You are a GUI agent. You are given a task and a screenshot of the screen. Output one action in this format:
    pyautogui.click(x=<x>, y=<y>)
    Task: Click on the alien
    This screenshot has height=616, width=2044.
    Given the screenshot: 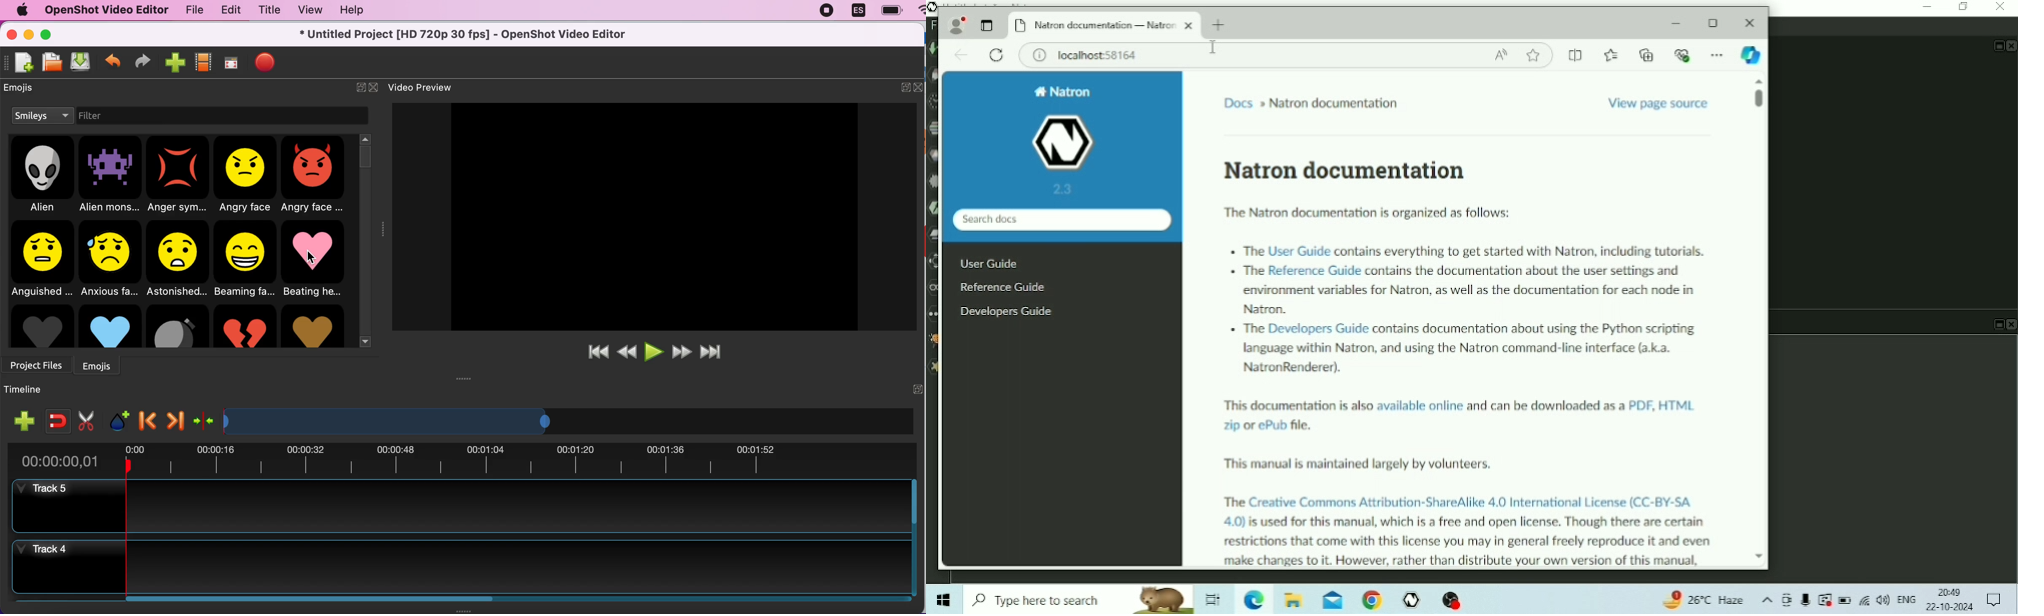 What is the action you would take?
    pyautogui.click(x=43, y=176)
    